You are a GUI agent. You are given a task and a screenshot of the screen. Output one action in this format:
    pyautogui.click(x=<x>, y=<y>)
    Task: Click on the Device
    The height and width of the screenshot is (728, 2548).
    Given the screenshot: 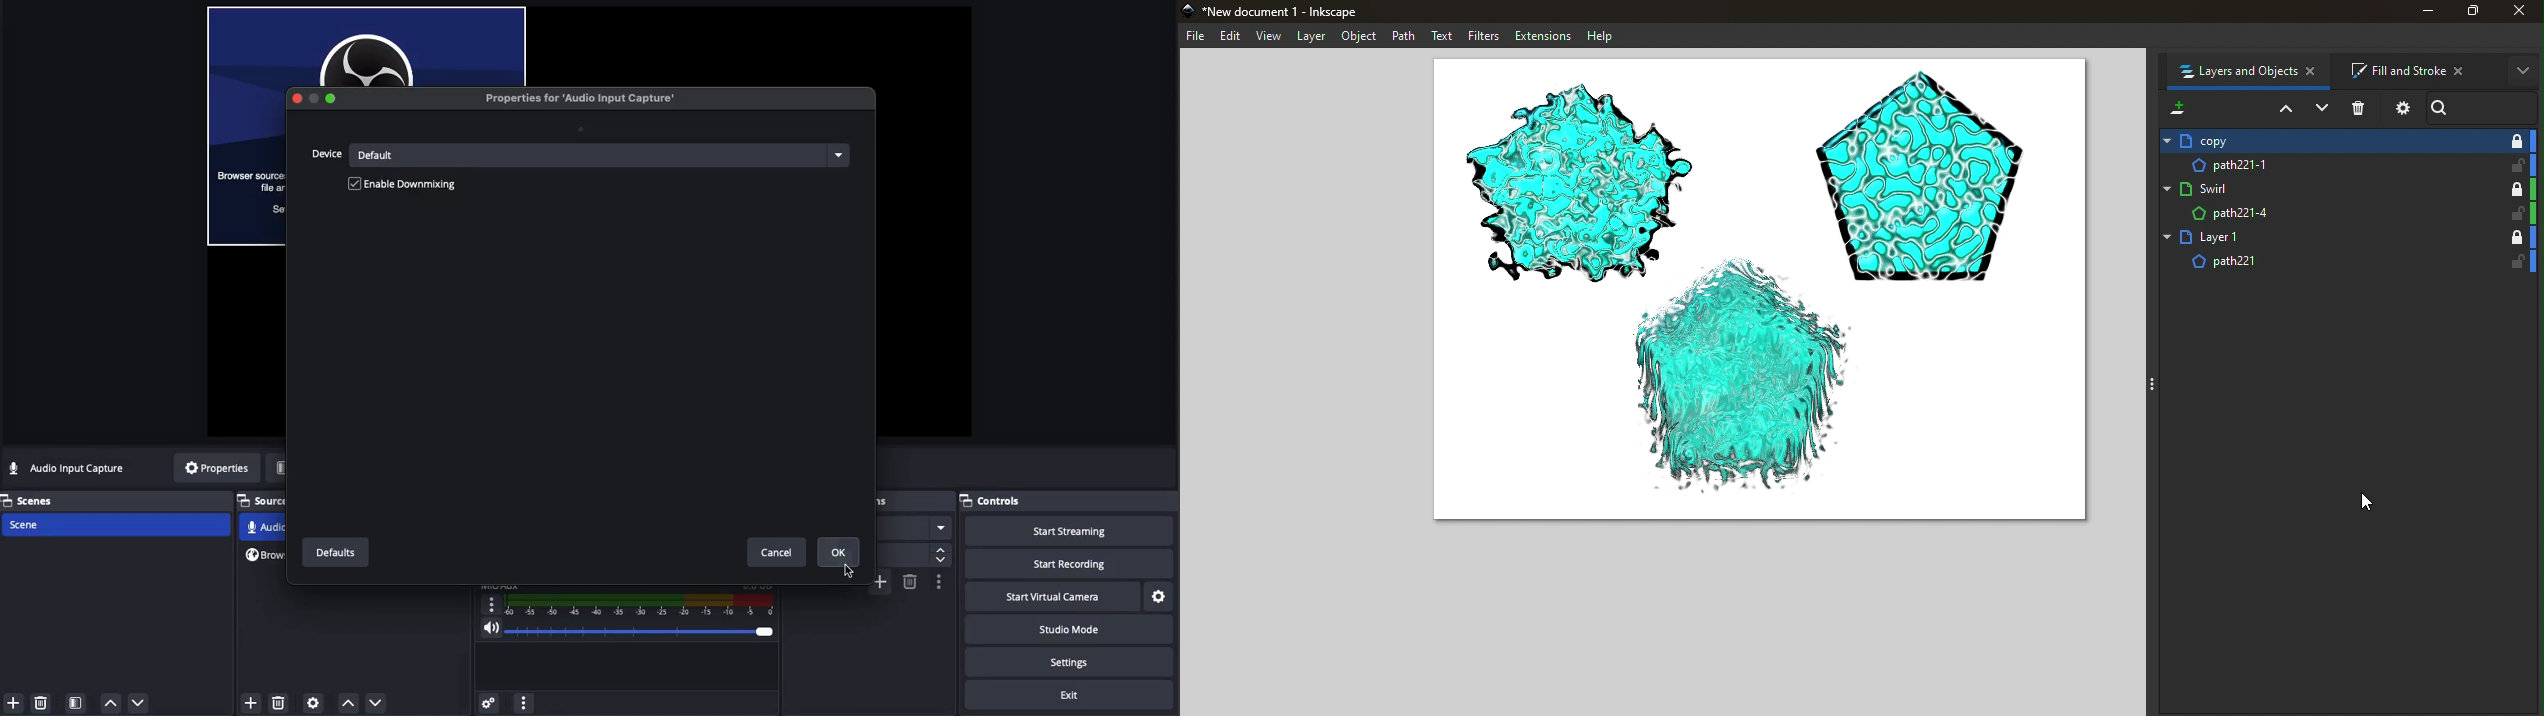 What is the action you would take?
    pyautogui.click(x=328, y=154)
    